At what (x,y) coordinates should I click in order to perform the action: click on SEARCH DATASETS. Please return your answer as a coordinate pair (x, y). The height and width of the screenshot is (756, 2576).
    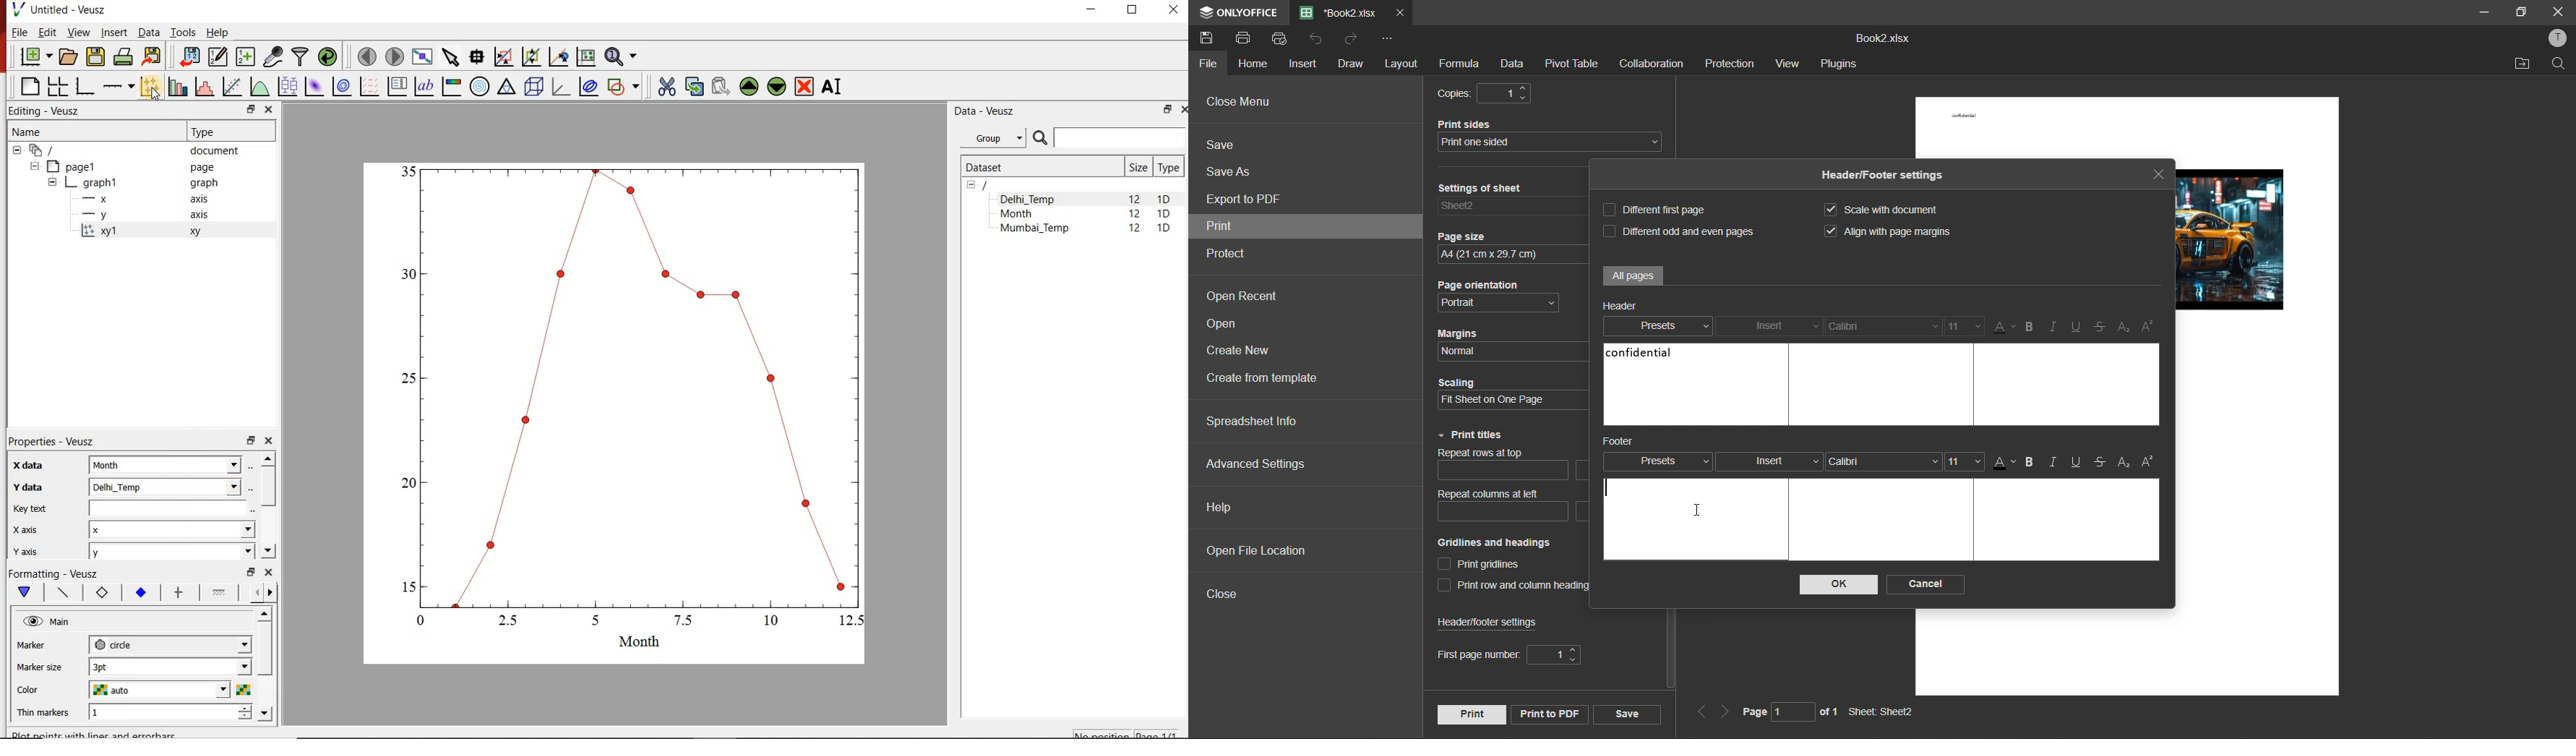
    Looking at the image, I should click on (1109, 139).